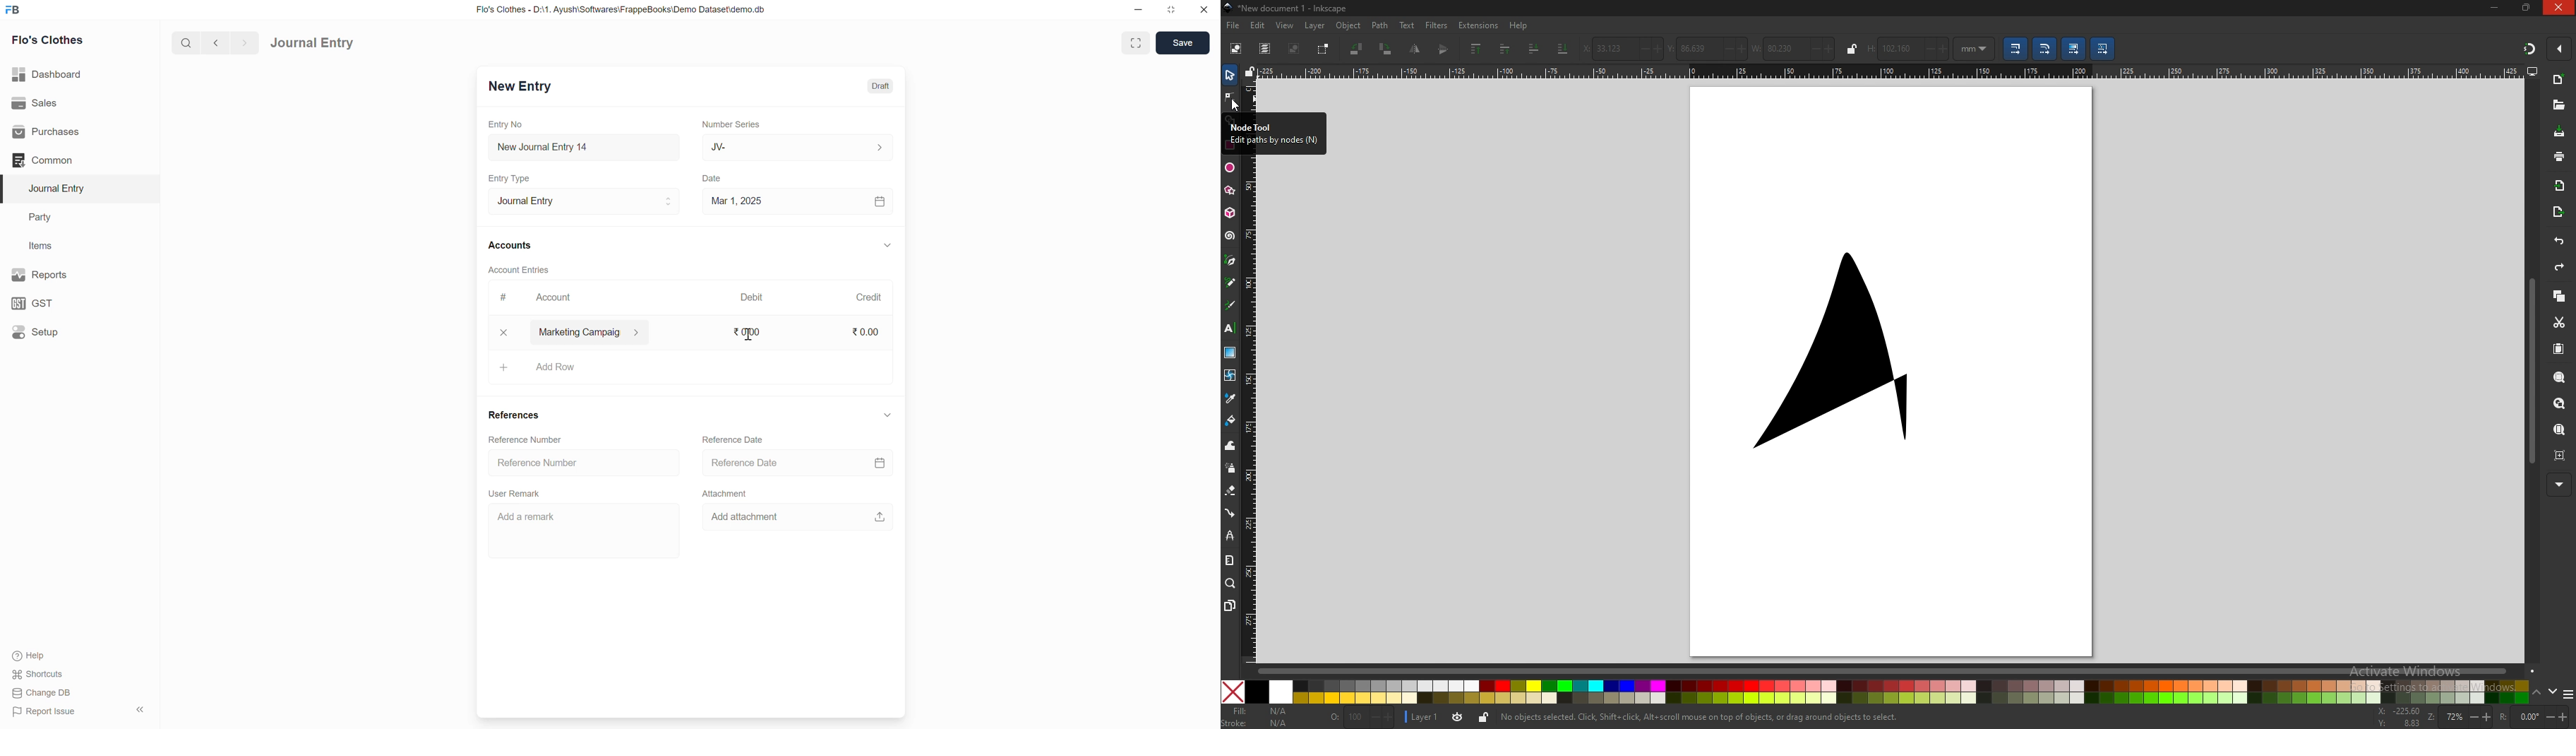 The height and width of the screenshot is (756, 2576). What do you see at coordinates (504, 332) in the screenshot?
I see `x` at bounding box center [504, 332].